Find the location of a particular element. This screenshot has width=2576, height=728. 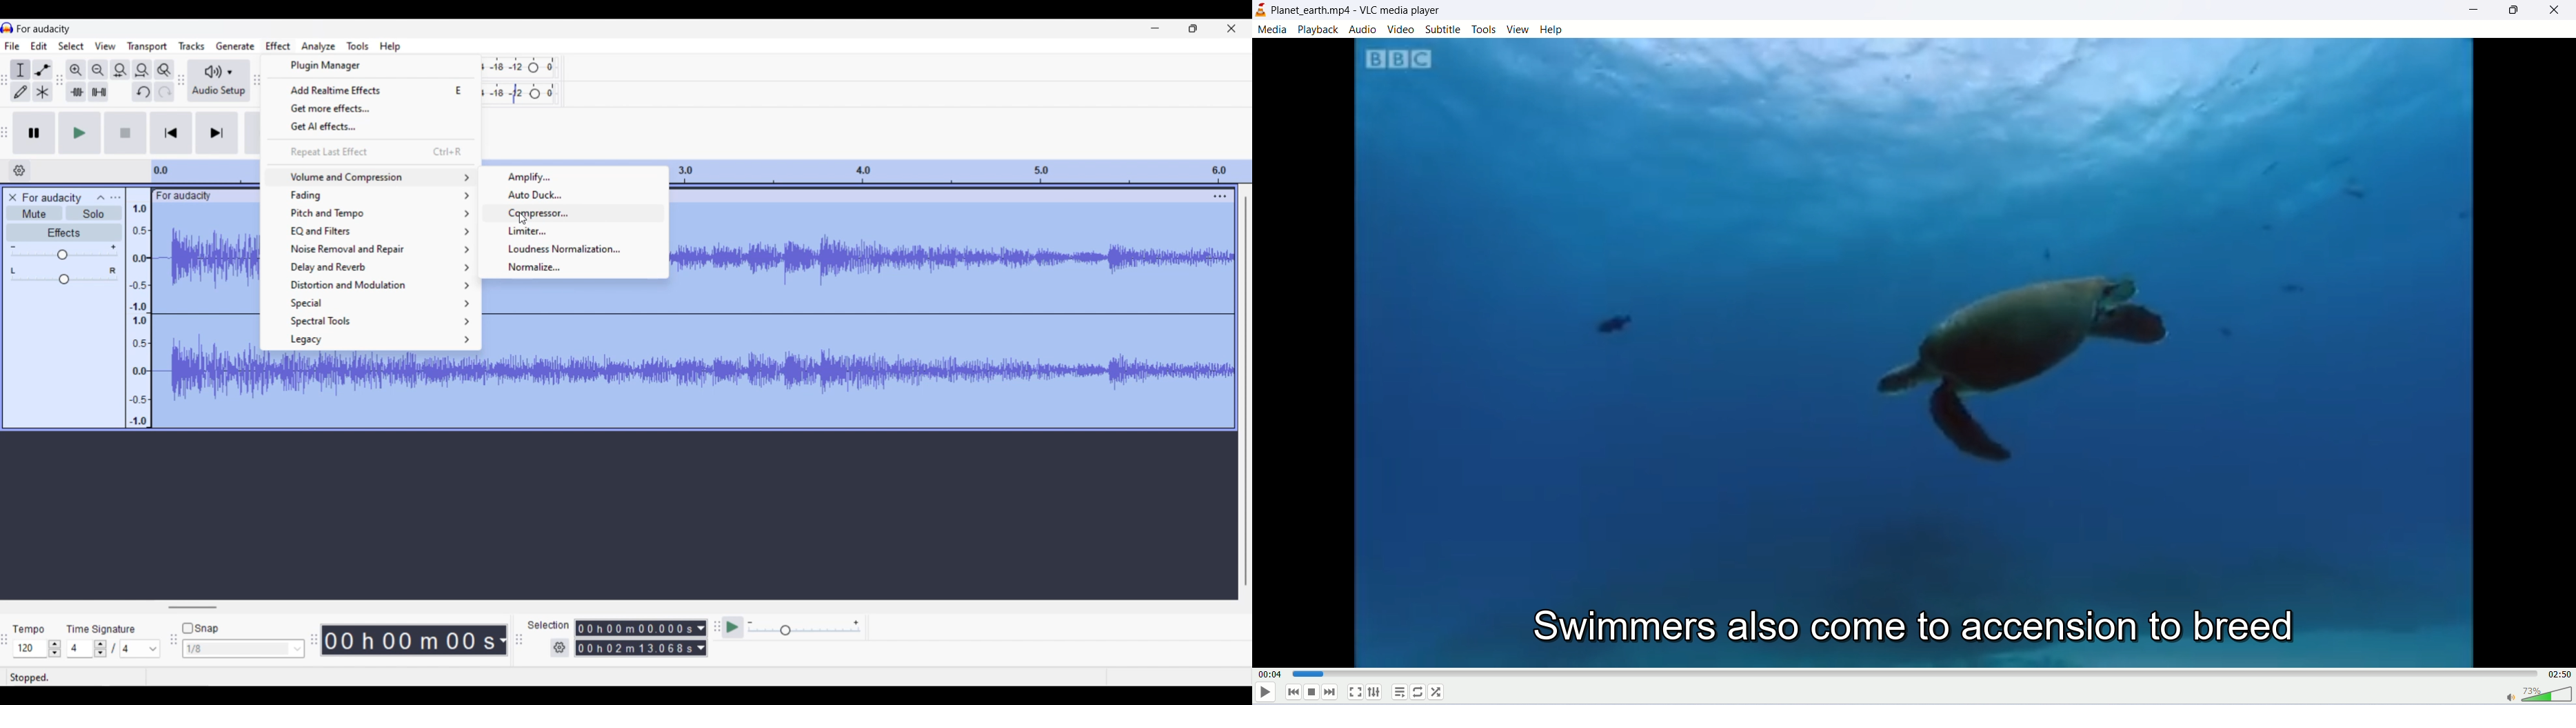

shuffle is located at coordinates (1436, 693).